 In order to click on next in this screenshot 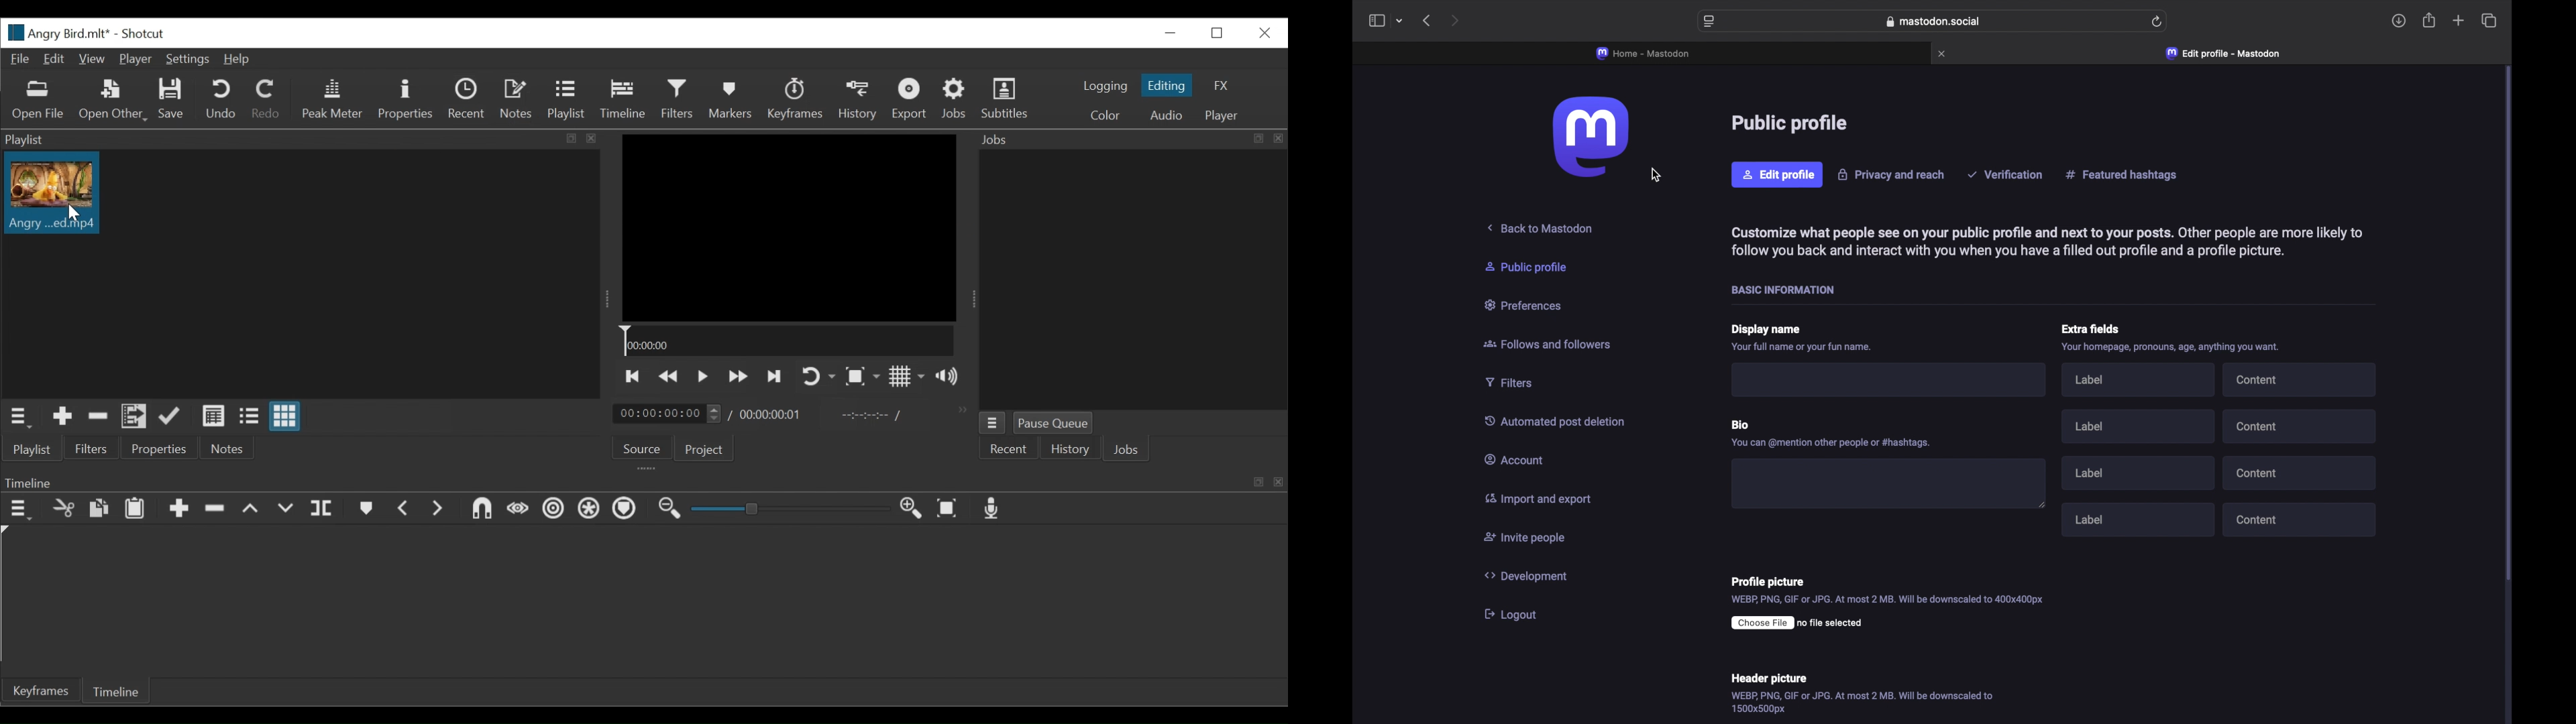, I will do `click(441, 511)`.